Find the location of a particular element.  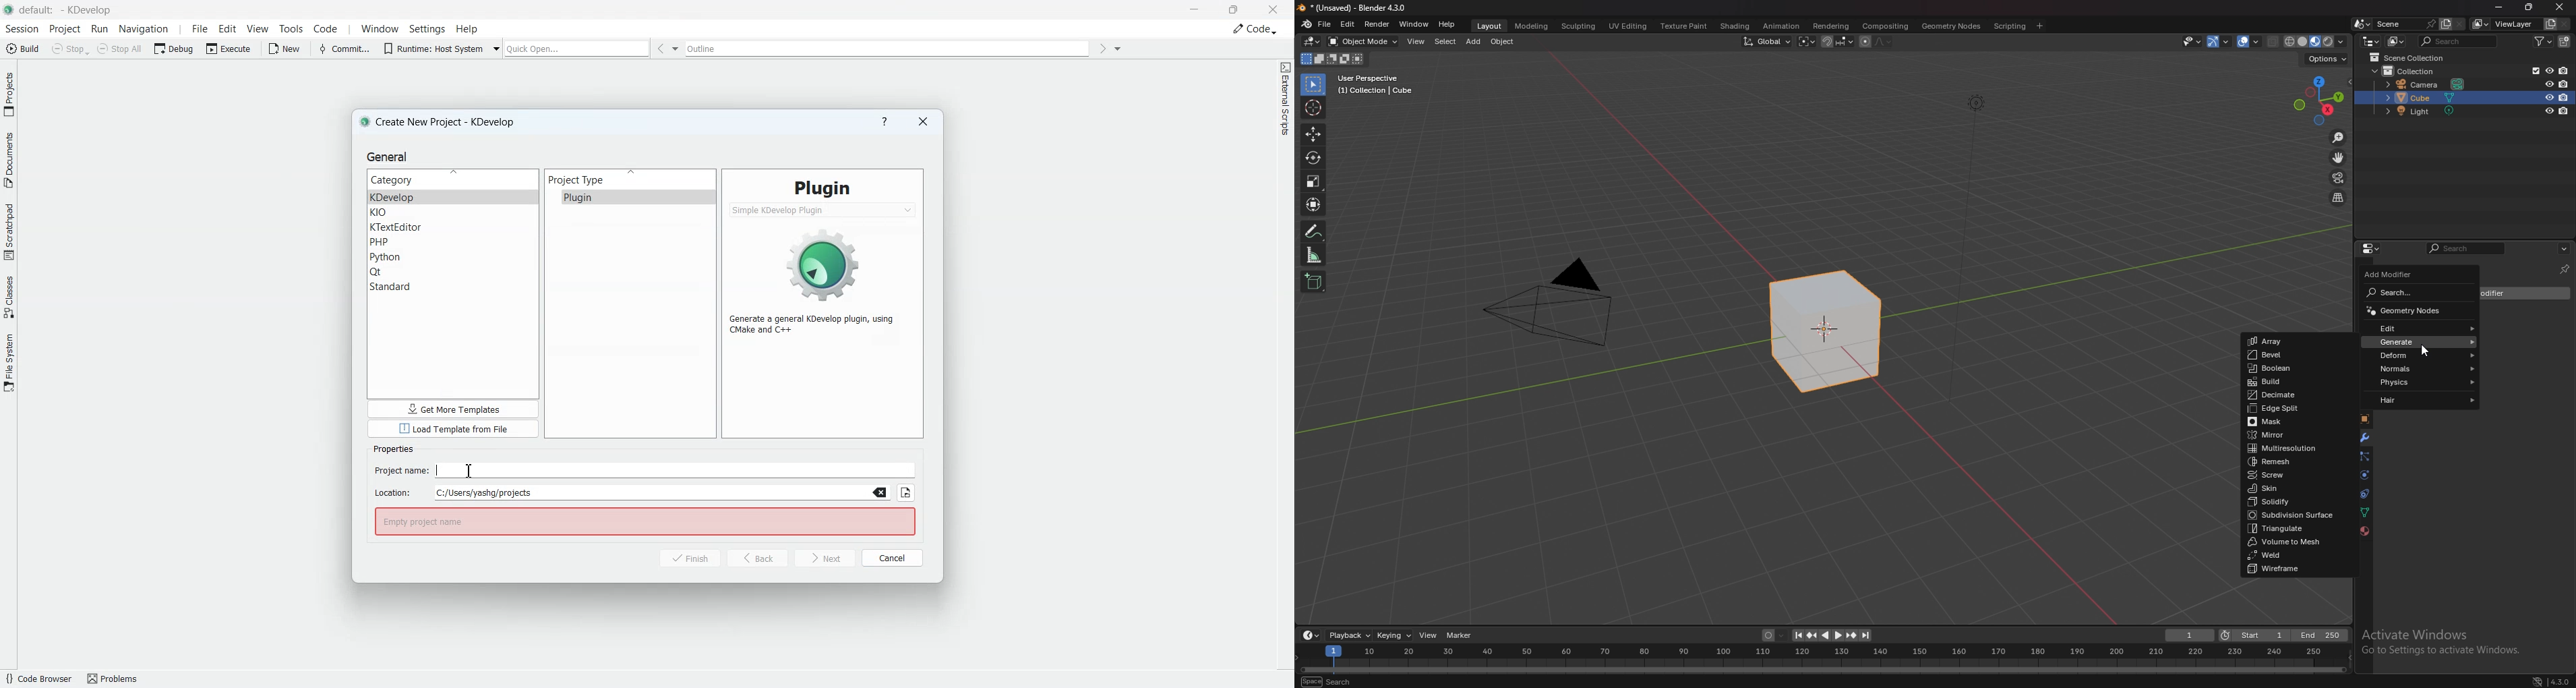

add cube is located at coordinates (1312, 282).